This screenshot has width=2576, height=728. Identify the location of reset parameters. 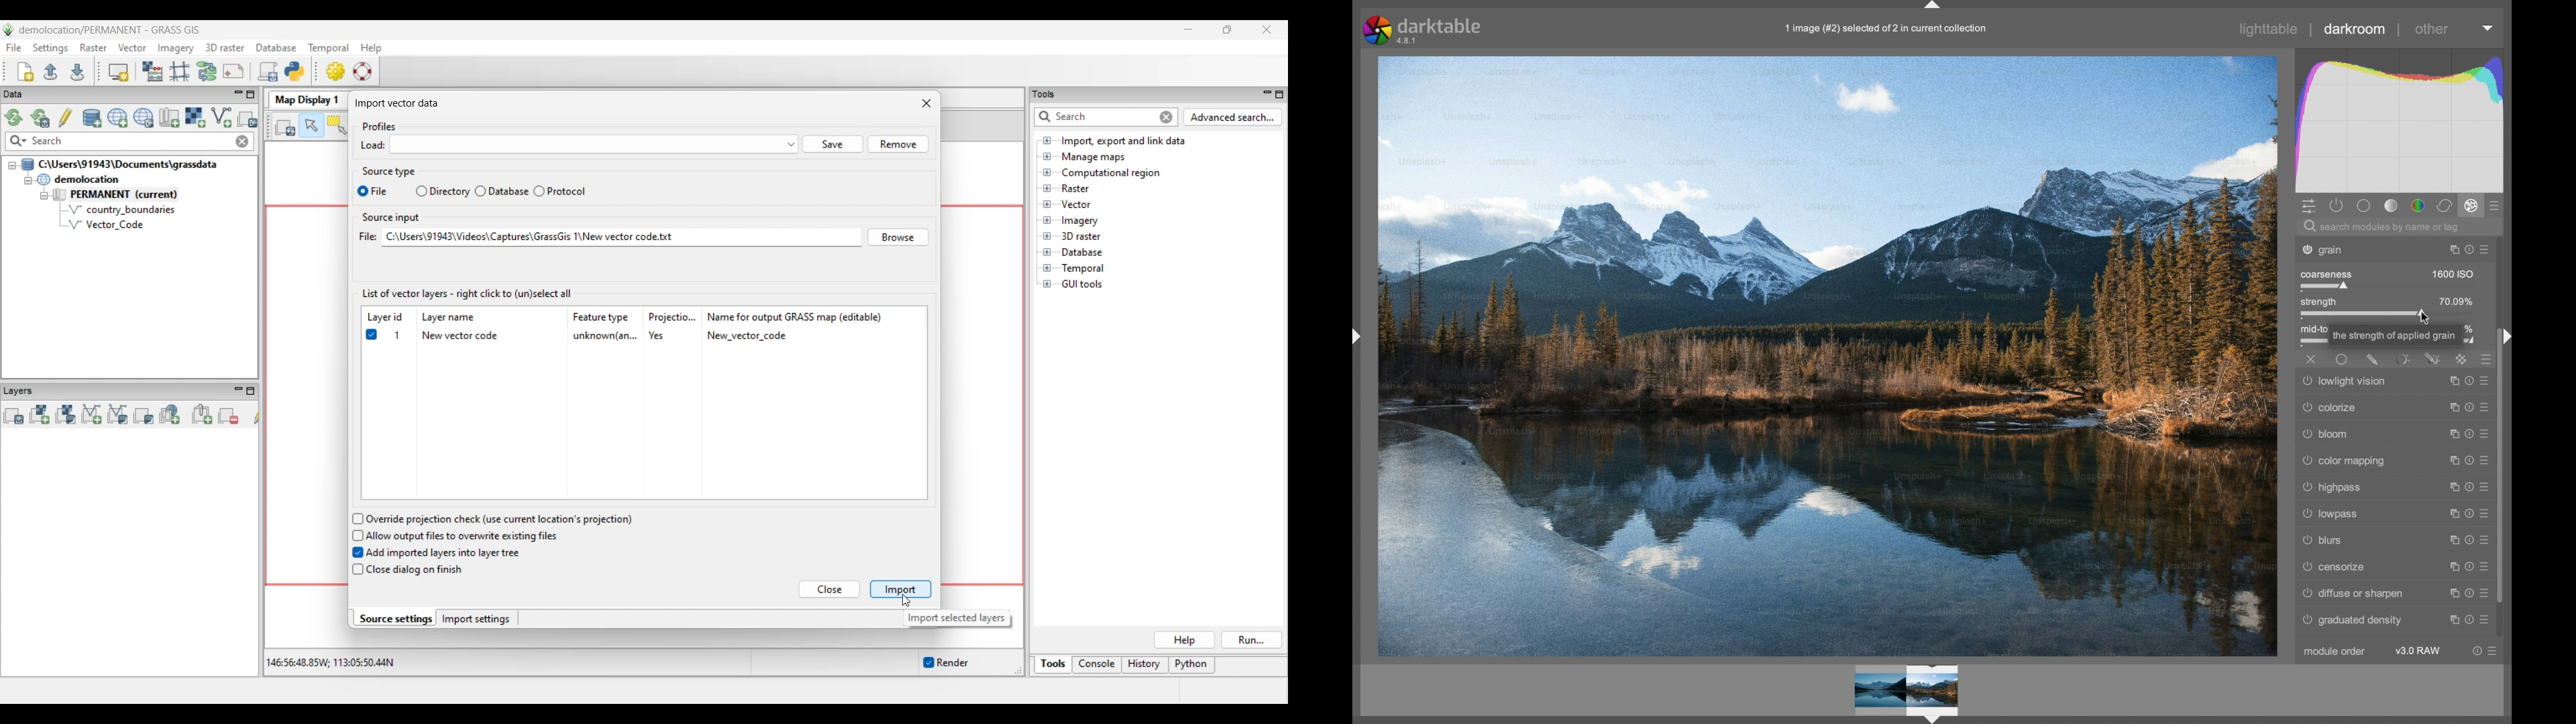
(2469, 593).